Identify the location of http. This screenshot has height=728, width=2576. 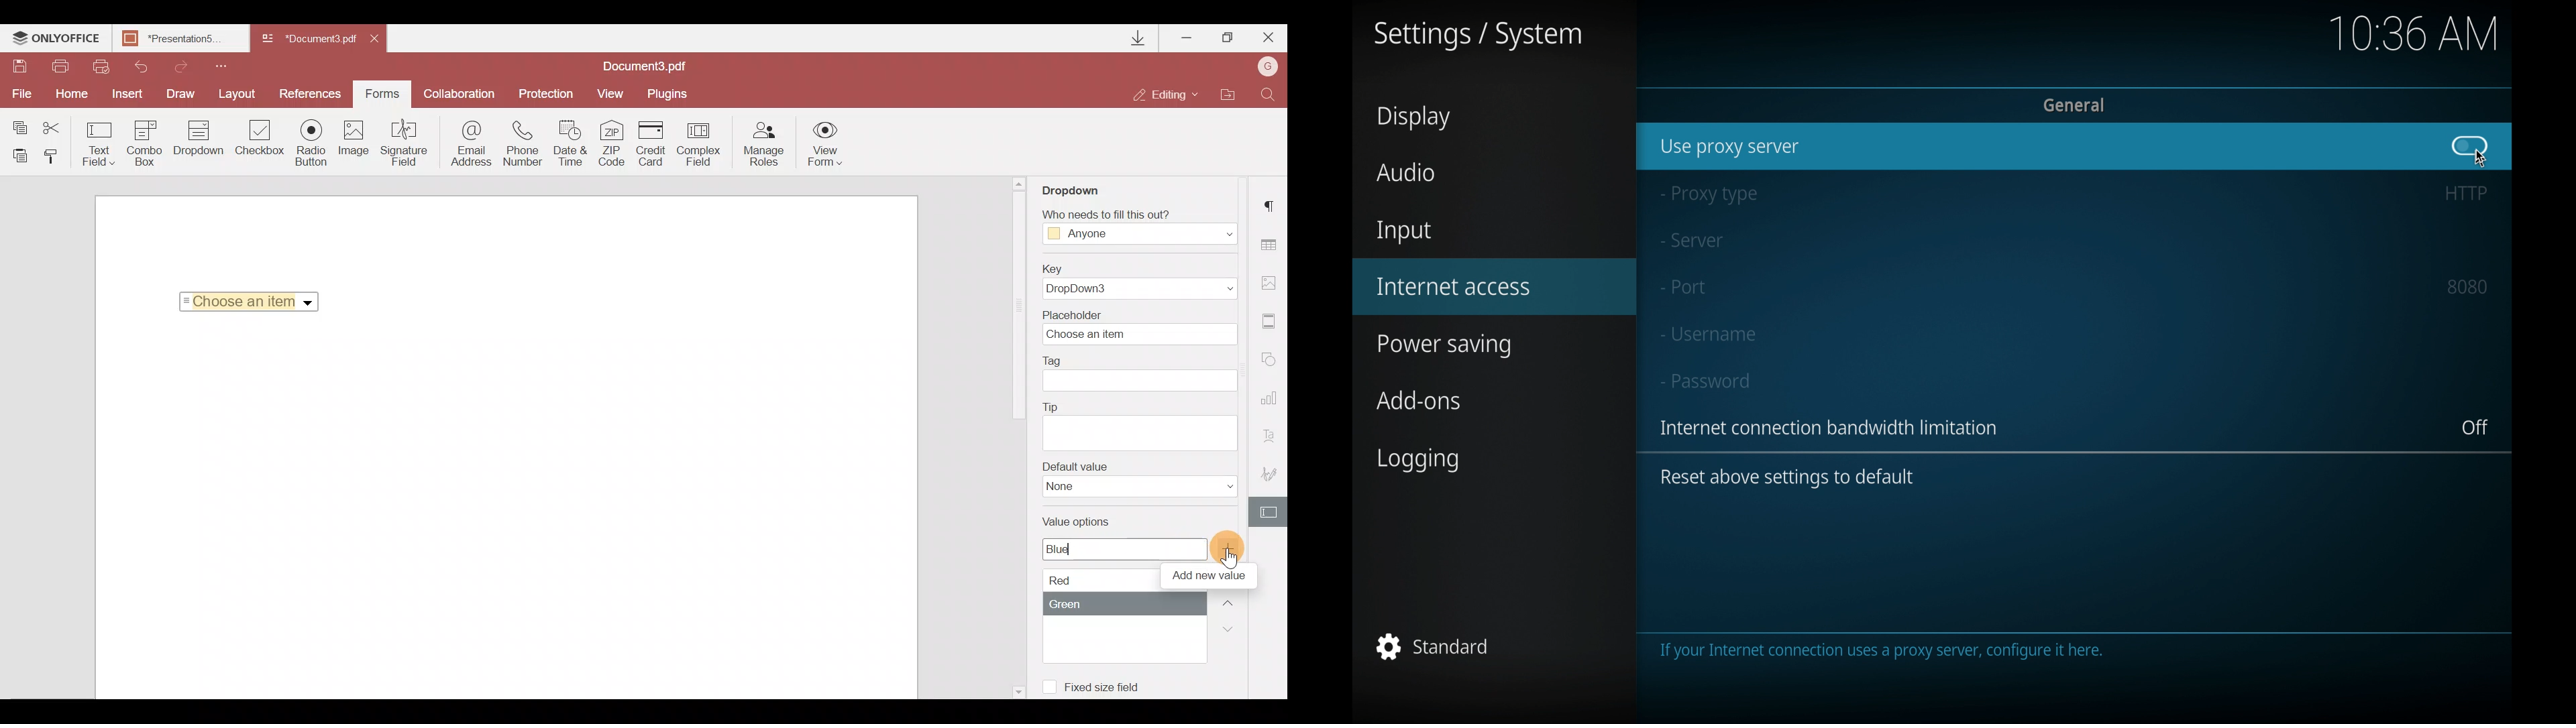
(2465, 193).